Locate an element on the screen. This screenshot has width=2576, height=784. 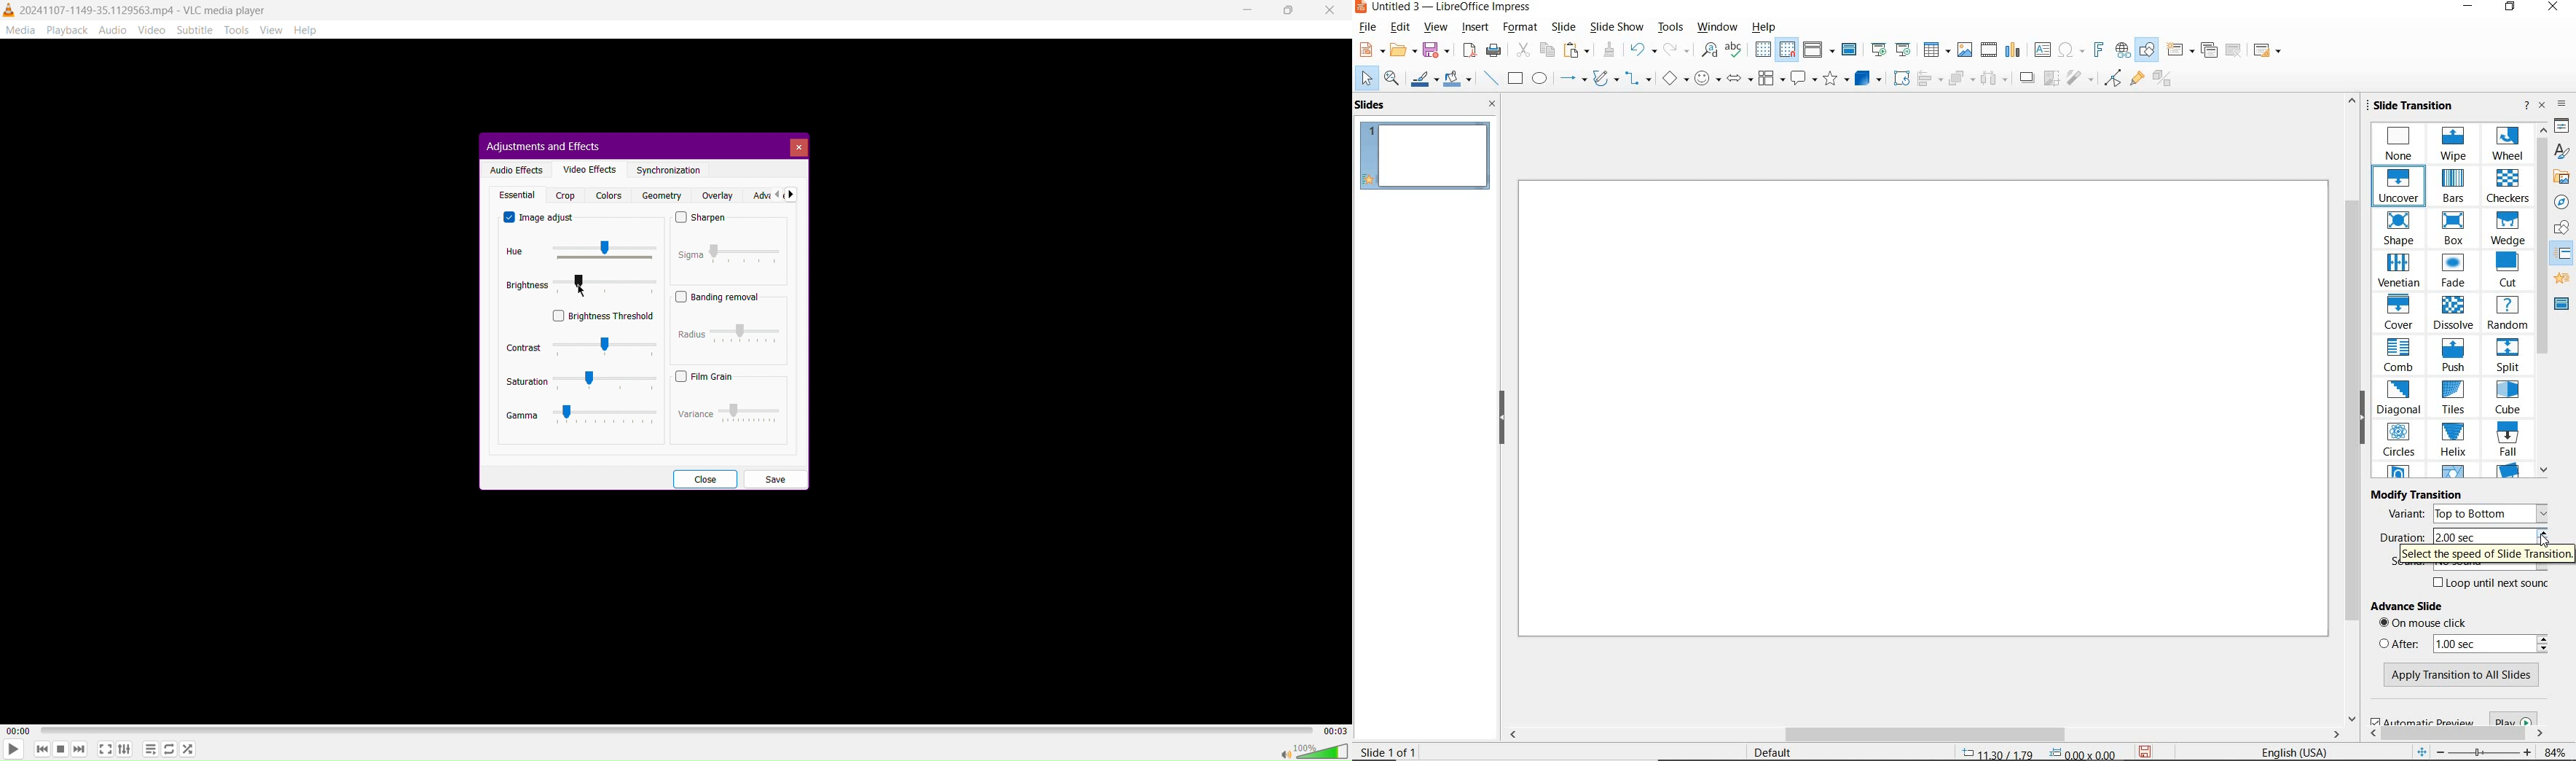
Close is located at coordinates (1332, 11).